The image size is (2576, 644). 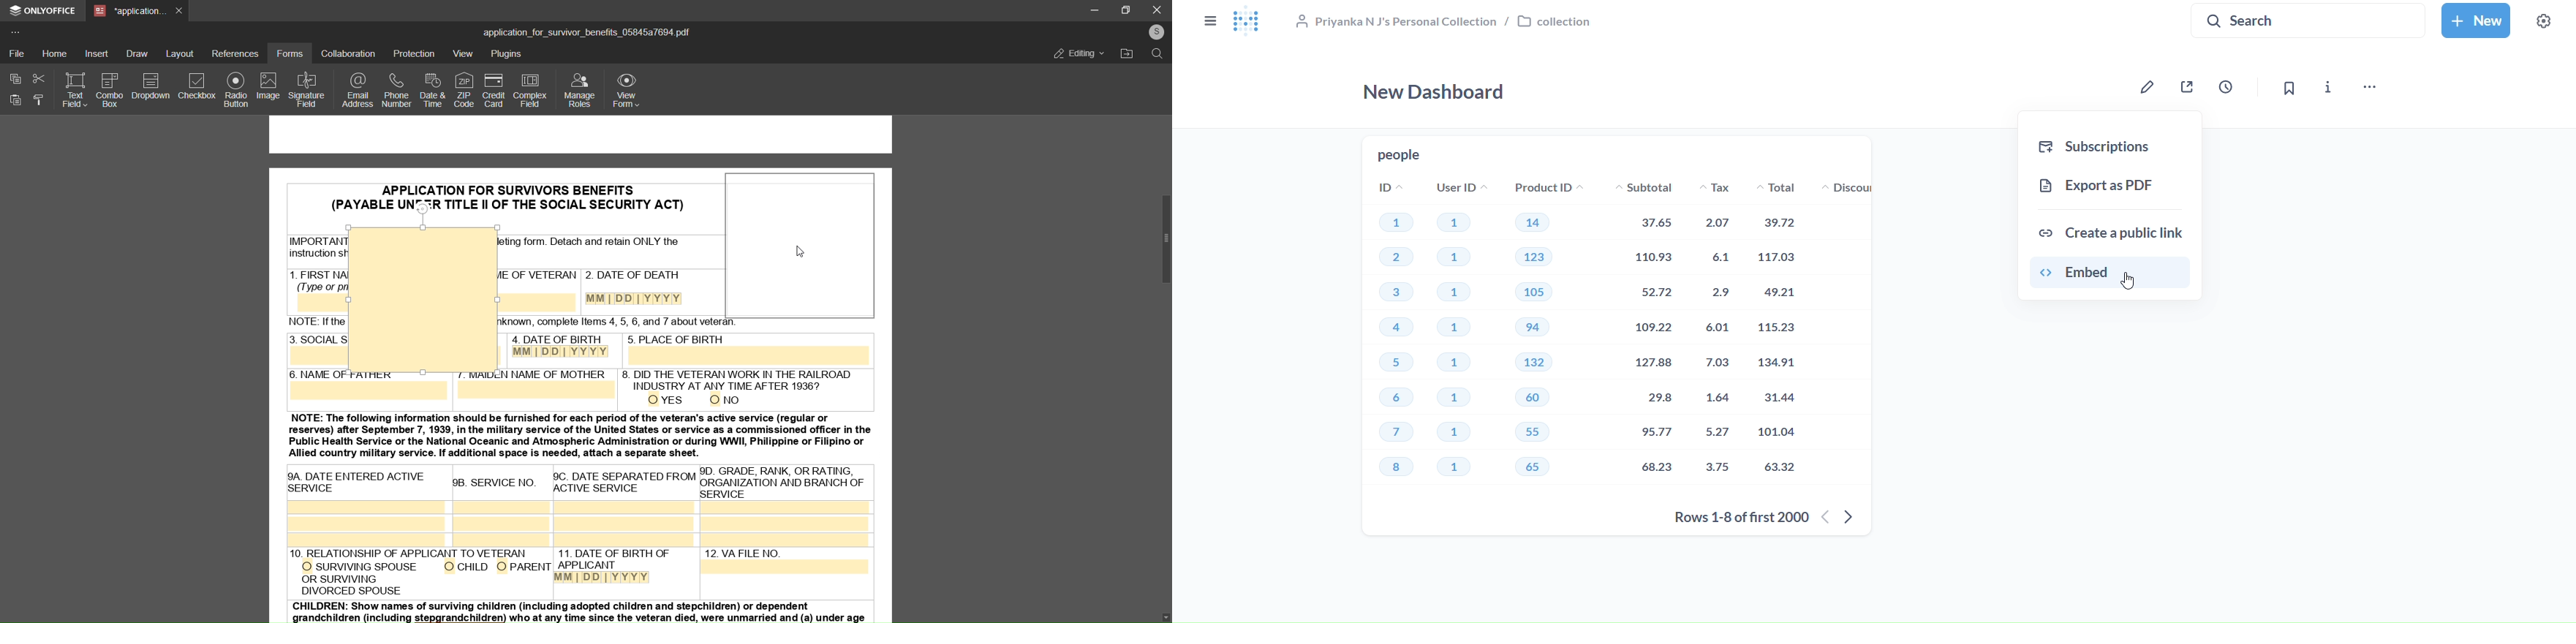 What do you see at coordinates (137, 53) in the screenshot?
I see `draw` at bounding box center [137, 53].